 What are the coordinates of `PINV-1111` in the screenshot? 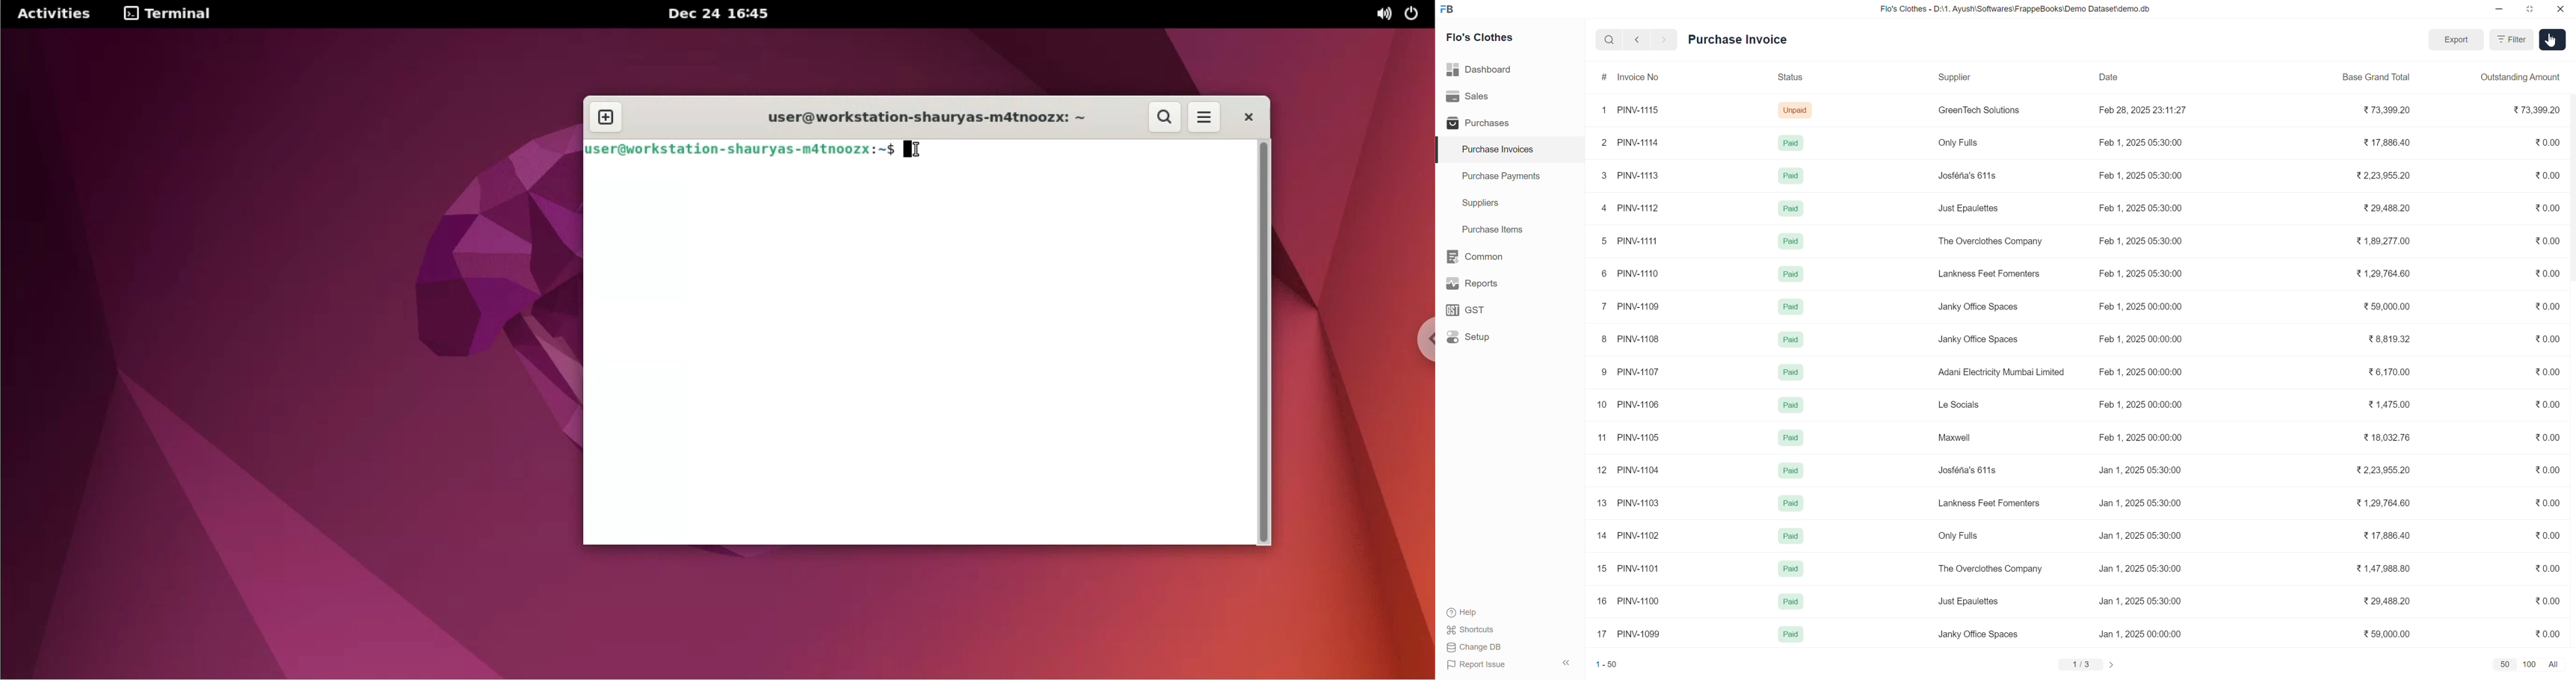 It's located at (1637, 241).